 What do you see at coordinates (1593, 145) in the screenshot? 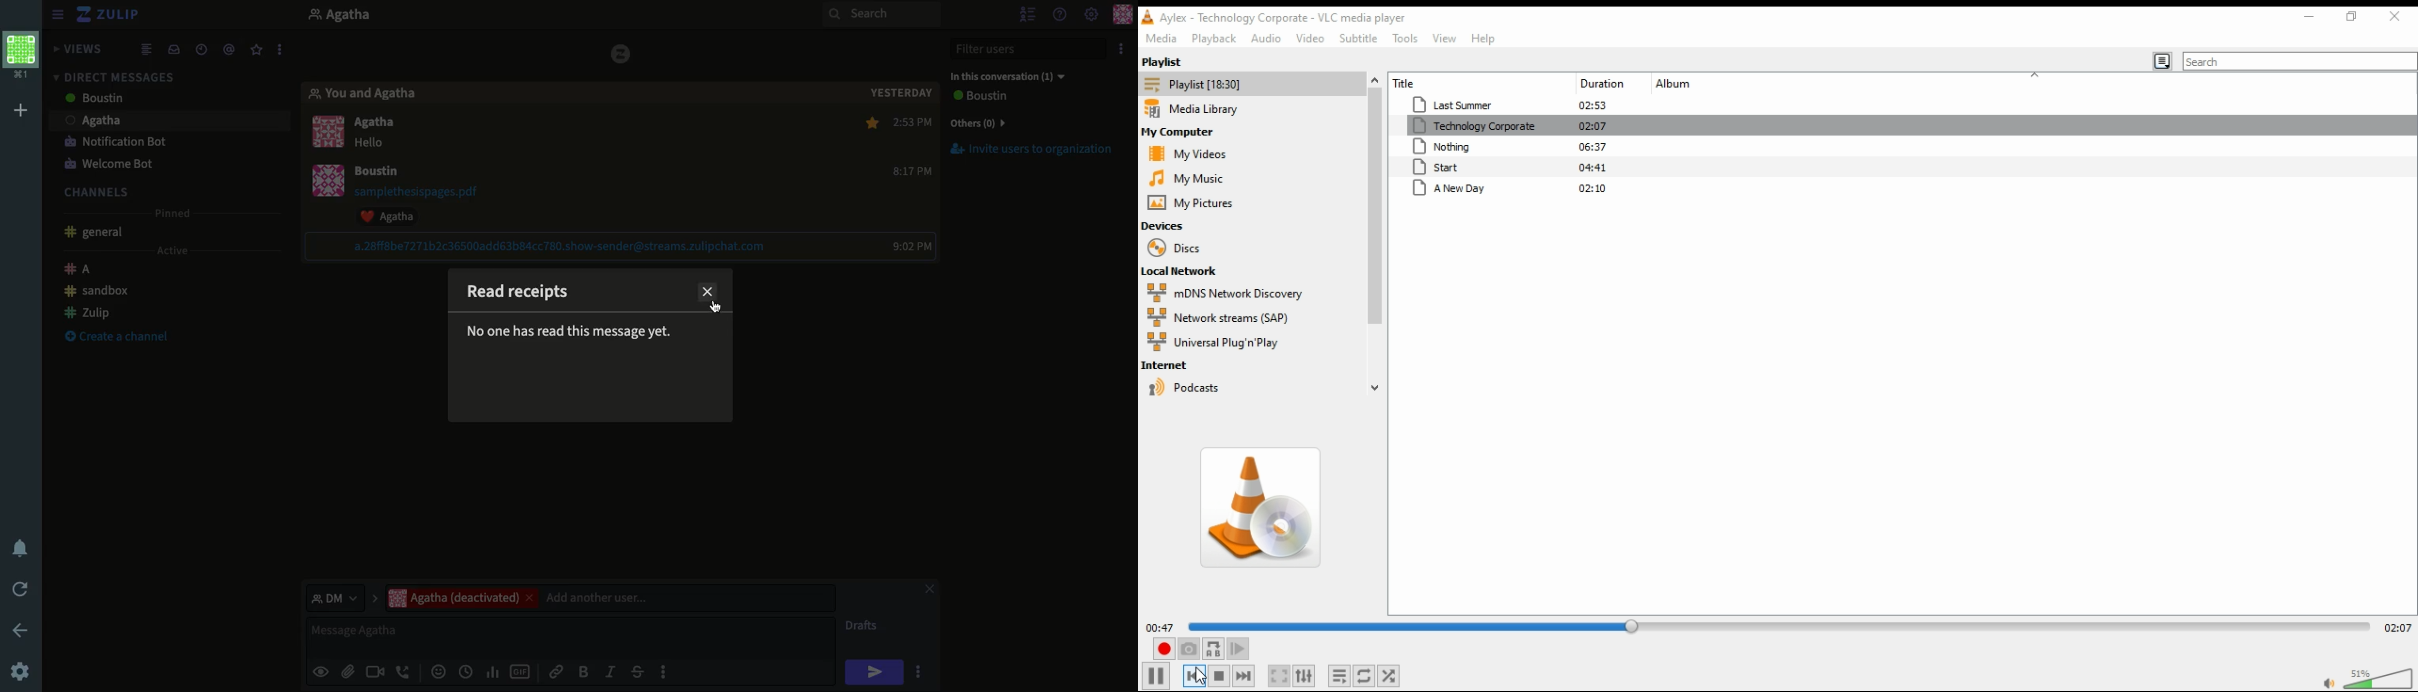
I see `06:37` at bounding box center [1593, 145].